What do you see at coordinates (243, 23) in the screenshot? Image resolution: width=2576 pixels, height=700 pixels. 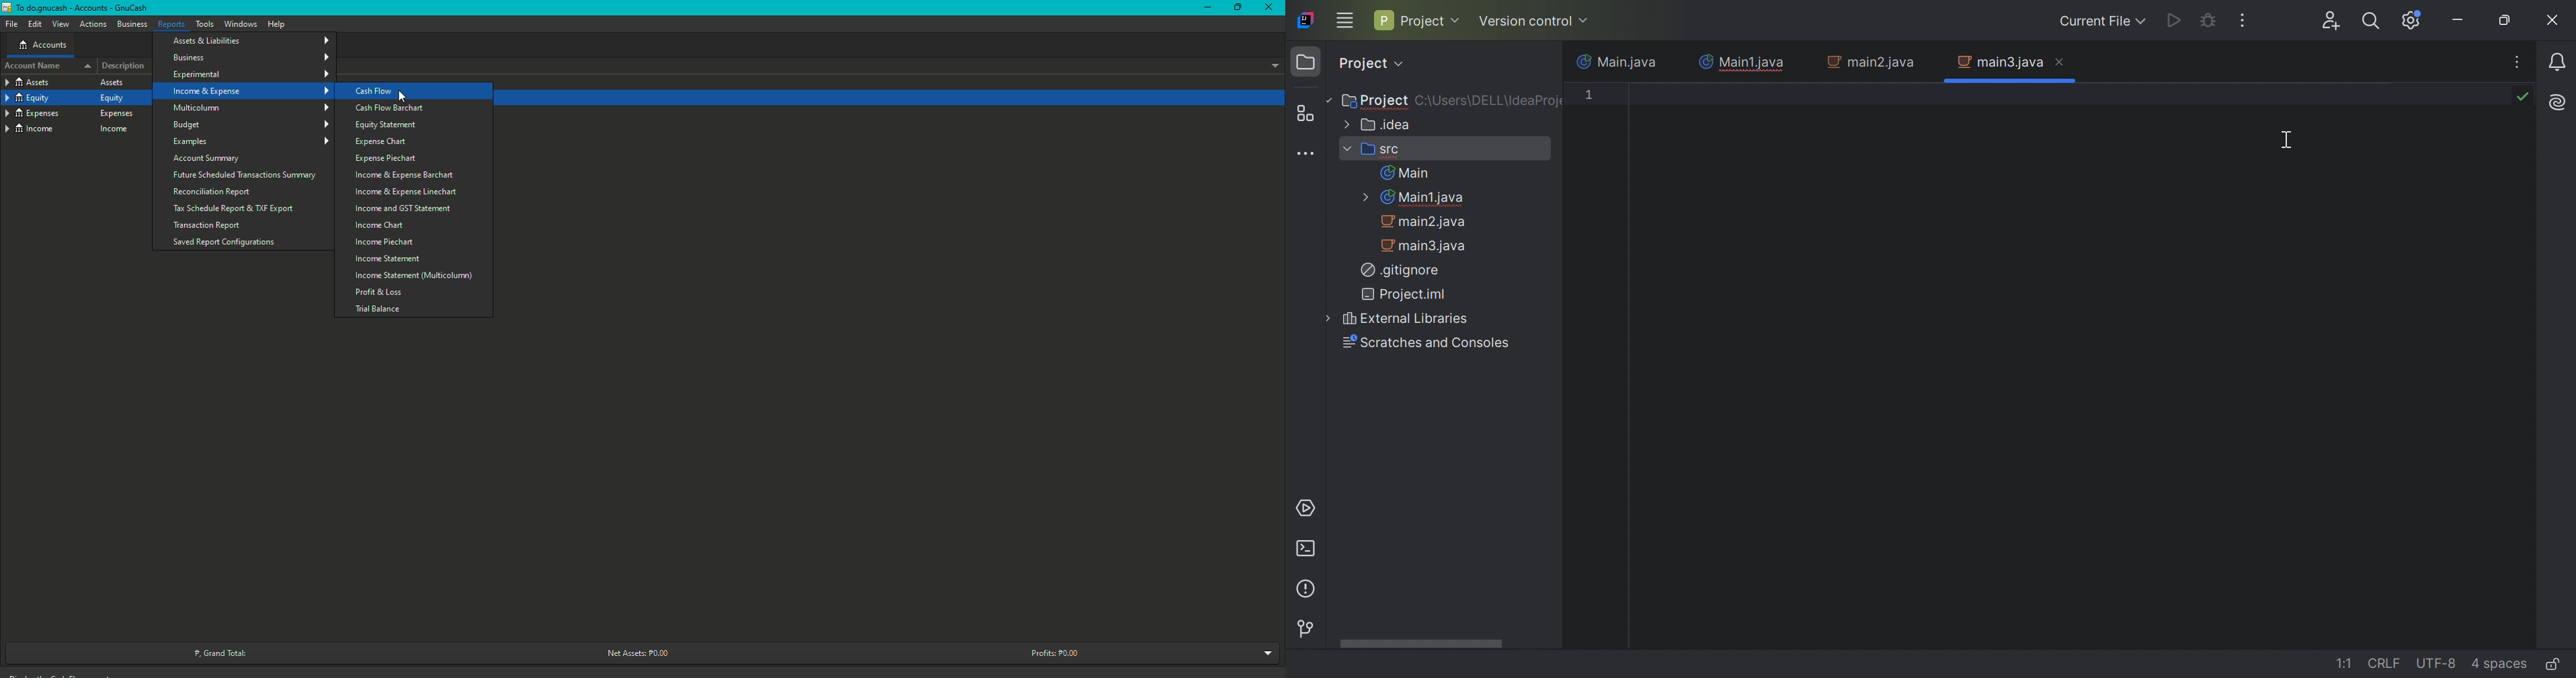 I see `Windows` at bounding box center [243, 23].